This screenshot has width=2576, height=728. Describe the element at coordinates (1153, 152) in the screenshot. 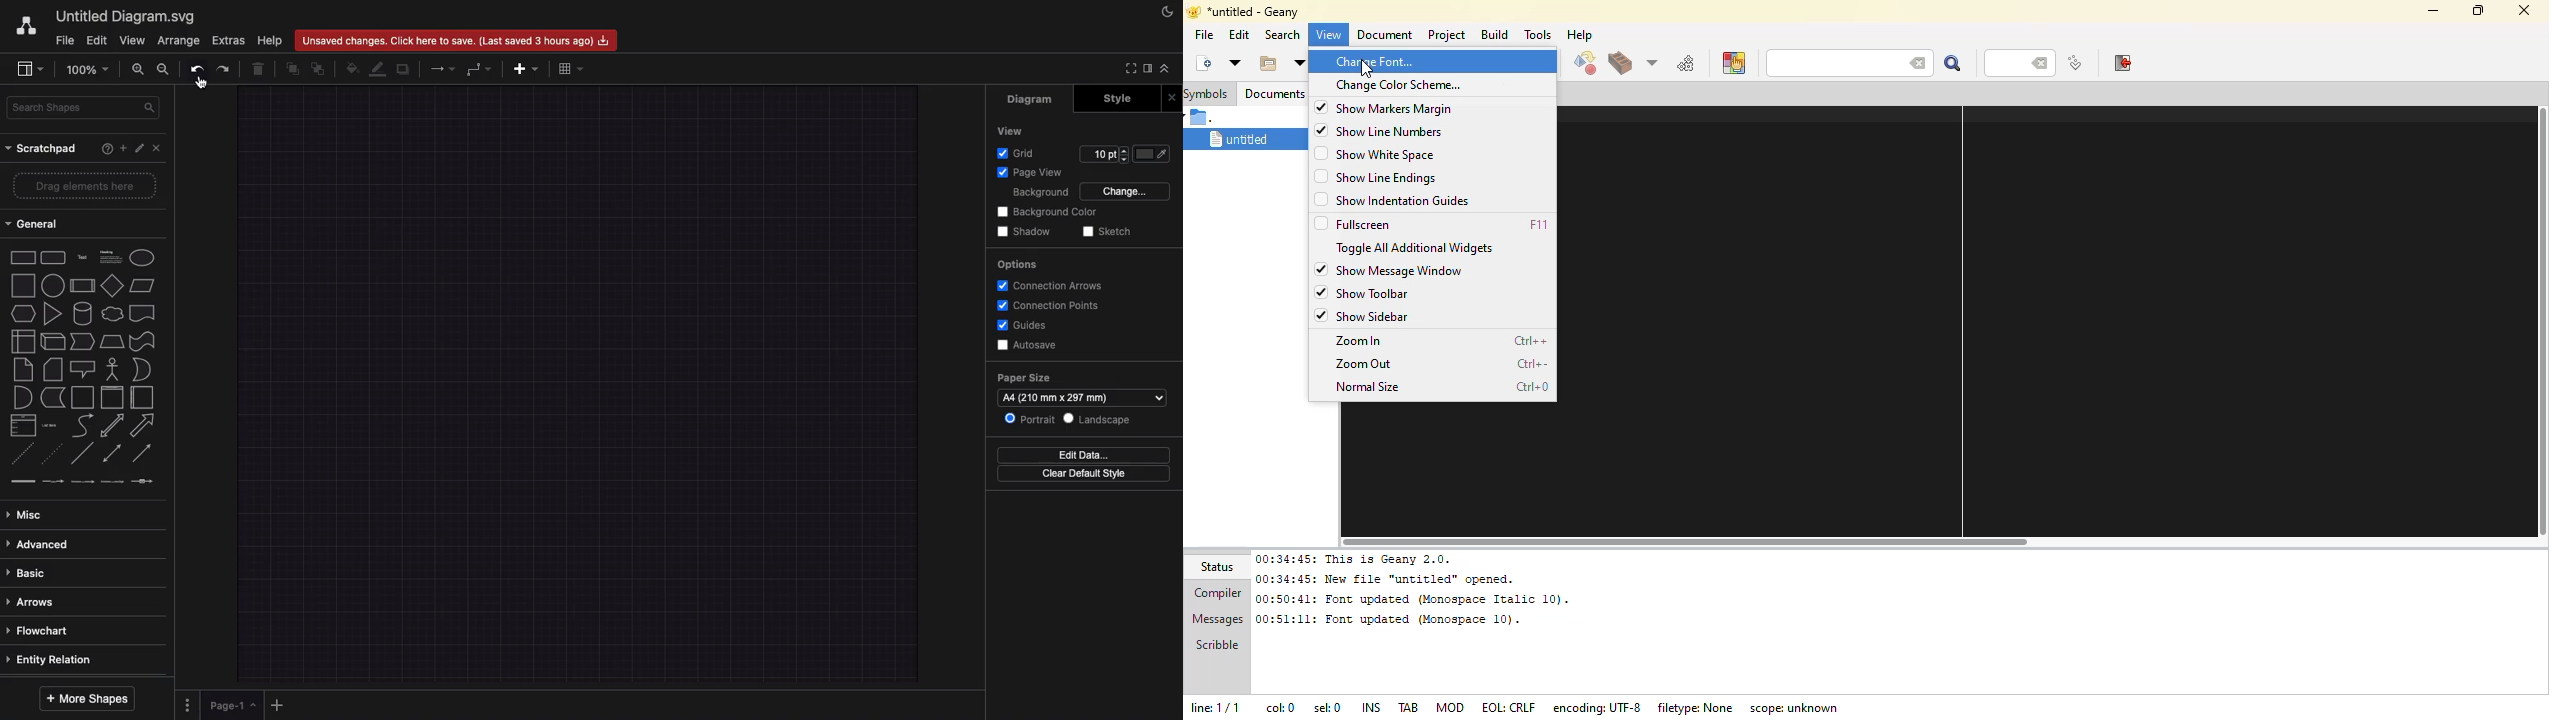

I see `Fill color` at that location.